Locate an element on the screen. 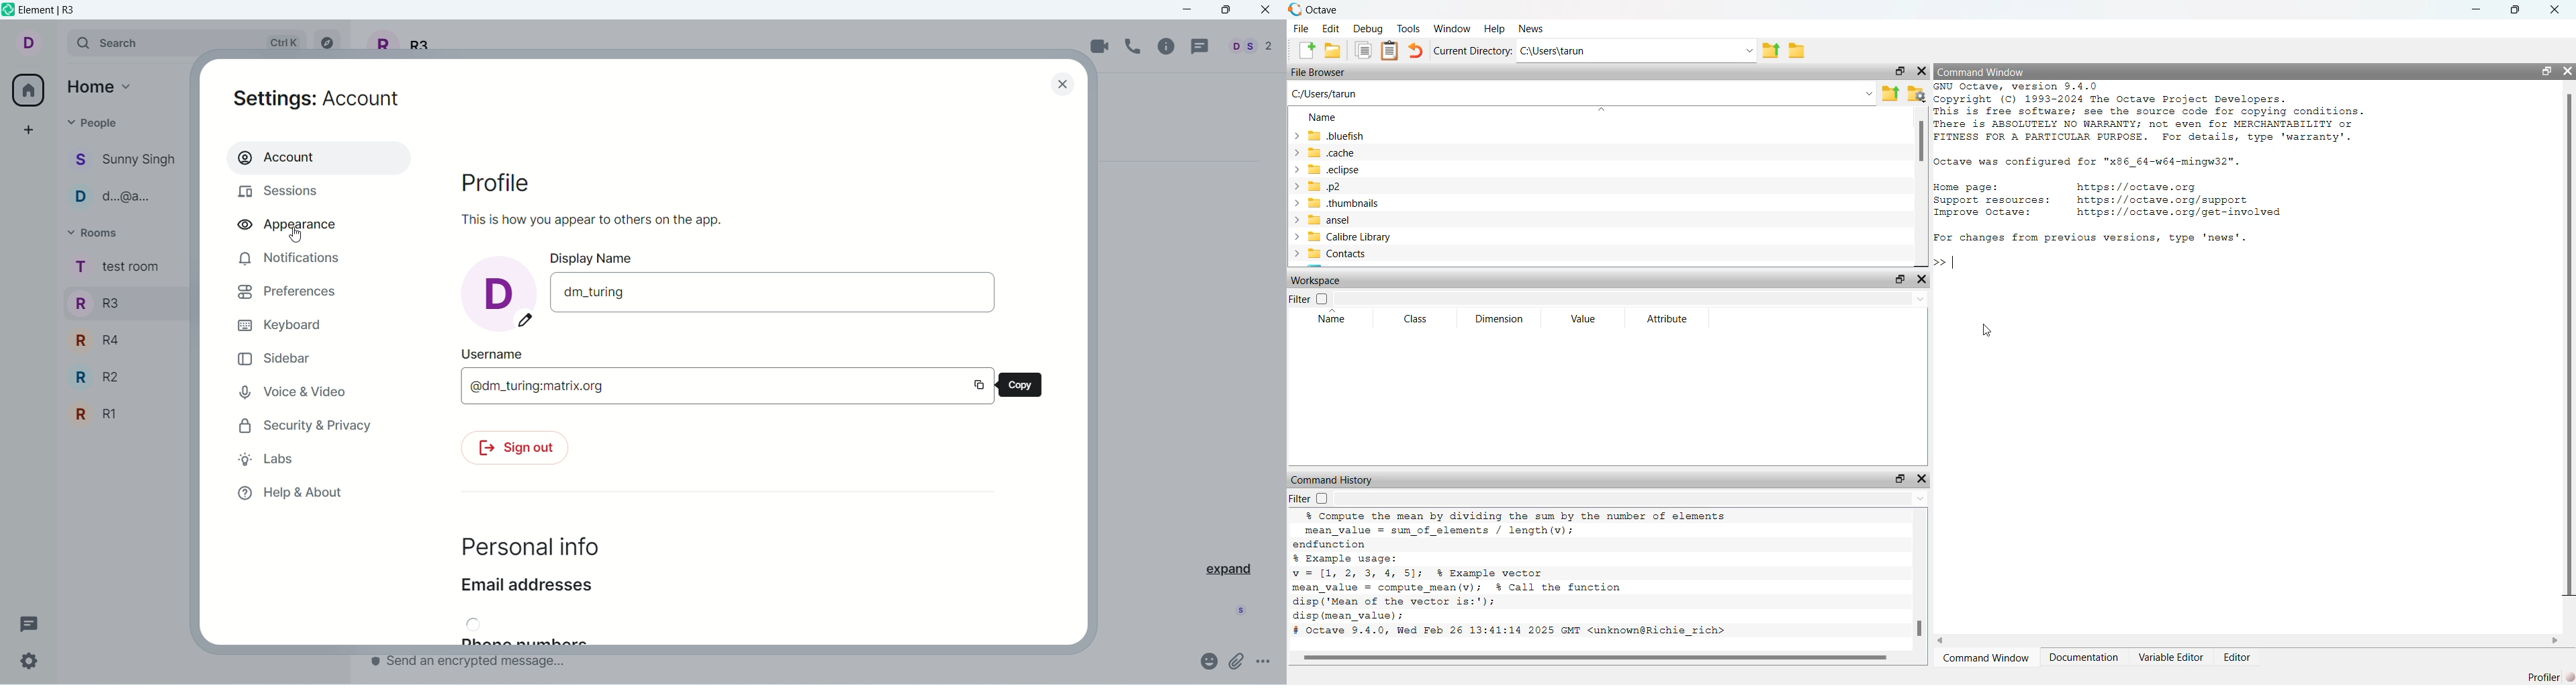 The width and height of the screenshot is (2576, 700). personal info is located at coordinates (525, 550).